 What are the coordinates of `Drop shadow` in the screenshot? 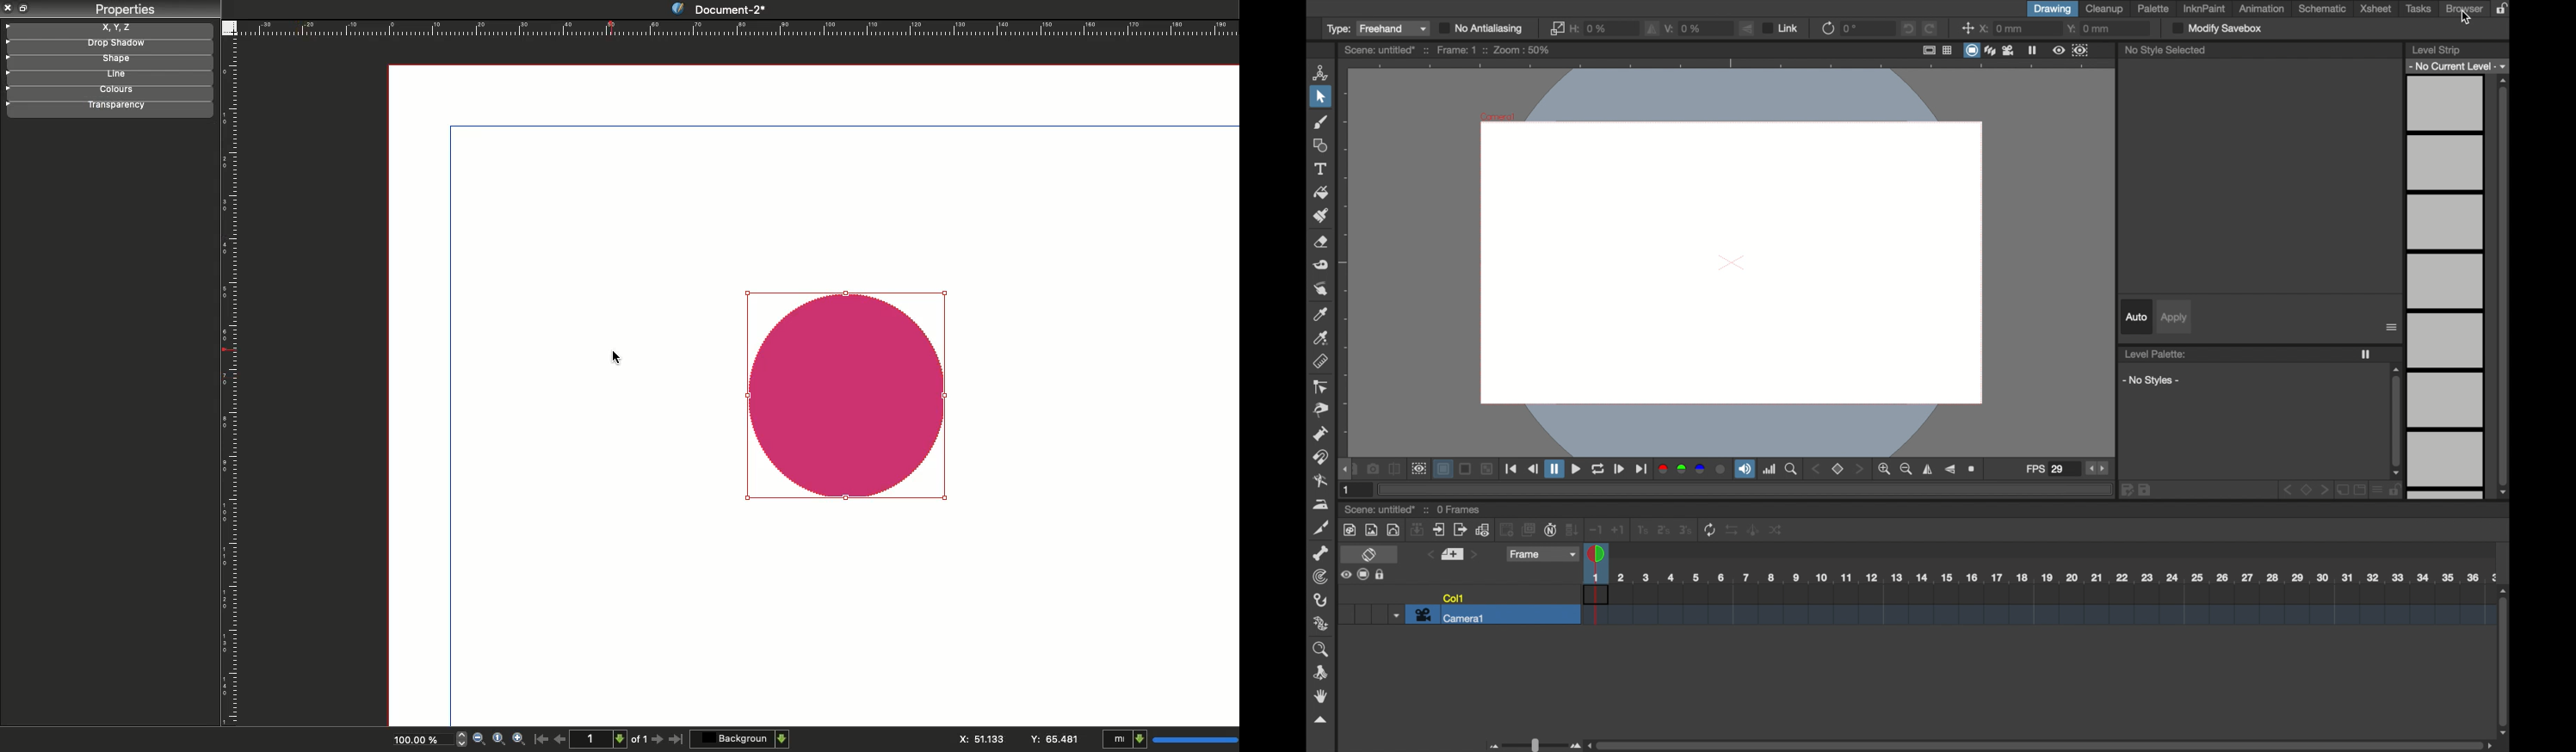 It's located at (107, 45).